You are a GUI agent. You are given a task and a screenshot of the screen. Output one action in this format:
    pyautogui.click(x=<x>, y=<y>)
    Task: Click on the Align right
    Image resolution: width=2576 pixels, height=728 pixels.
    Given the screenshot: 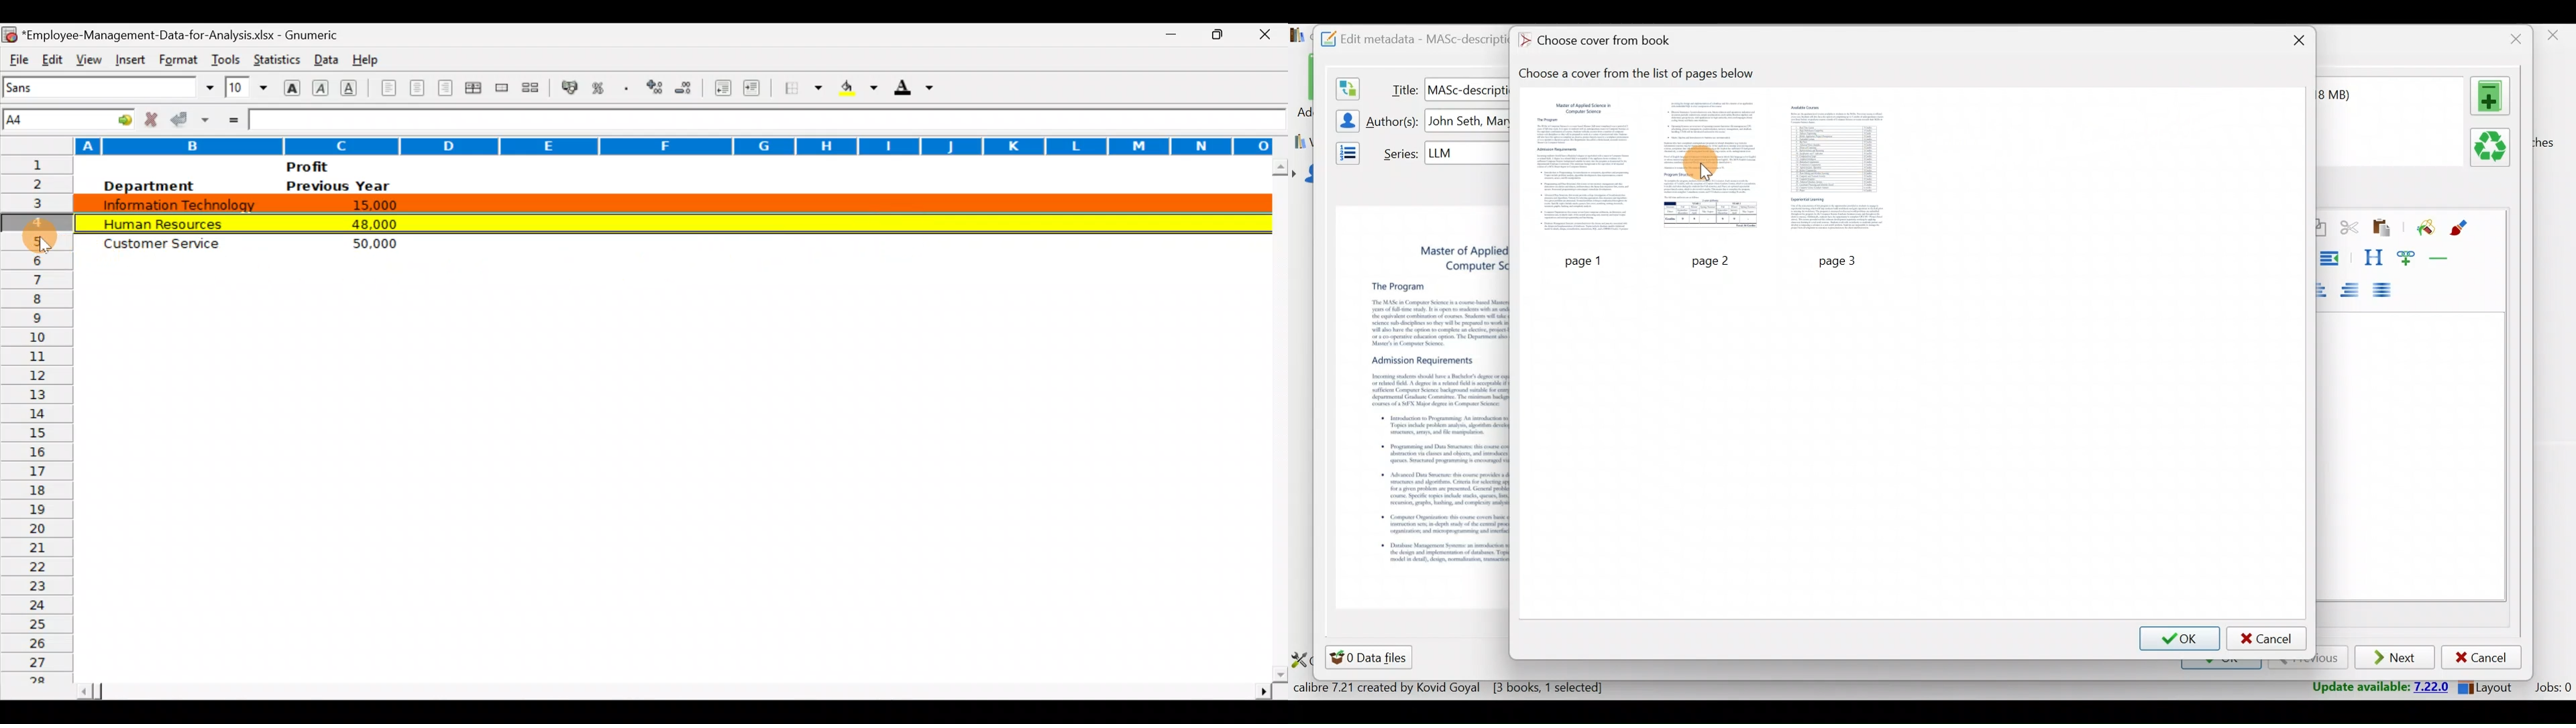 What is the action you would take?
    pyautogui.click(x=447, y=88)
    